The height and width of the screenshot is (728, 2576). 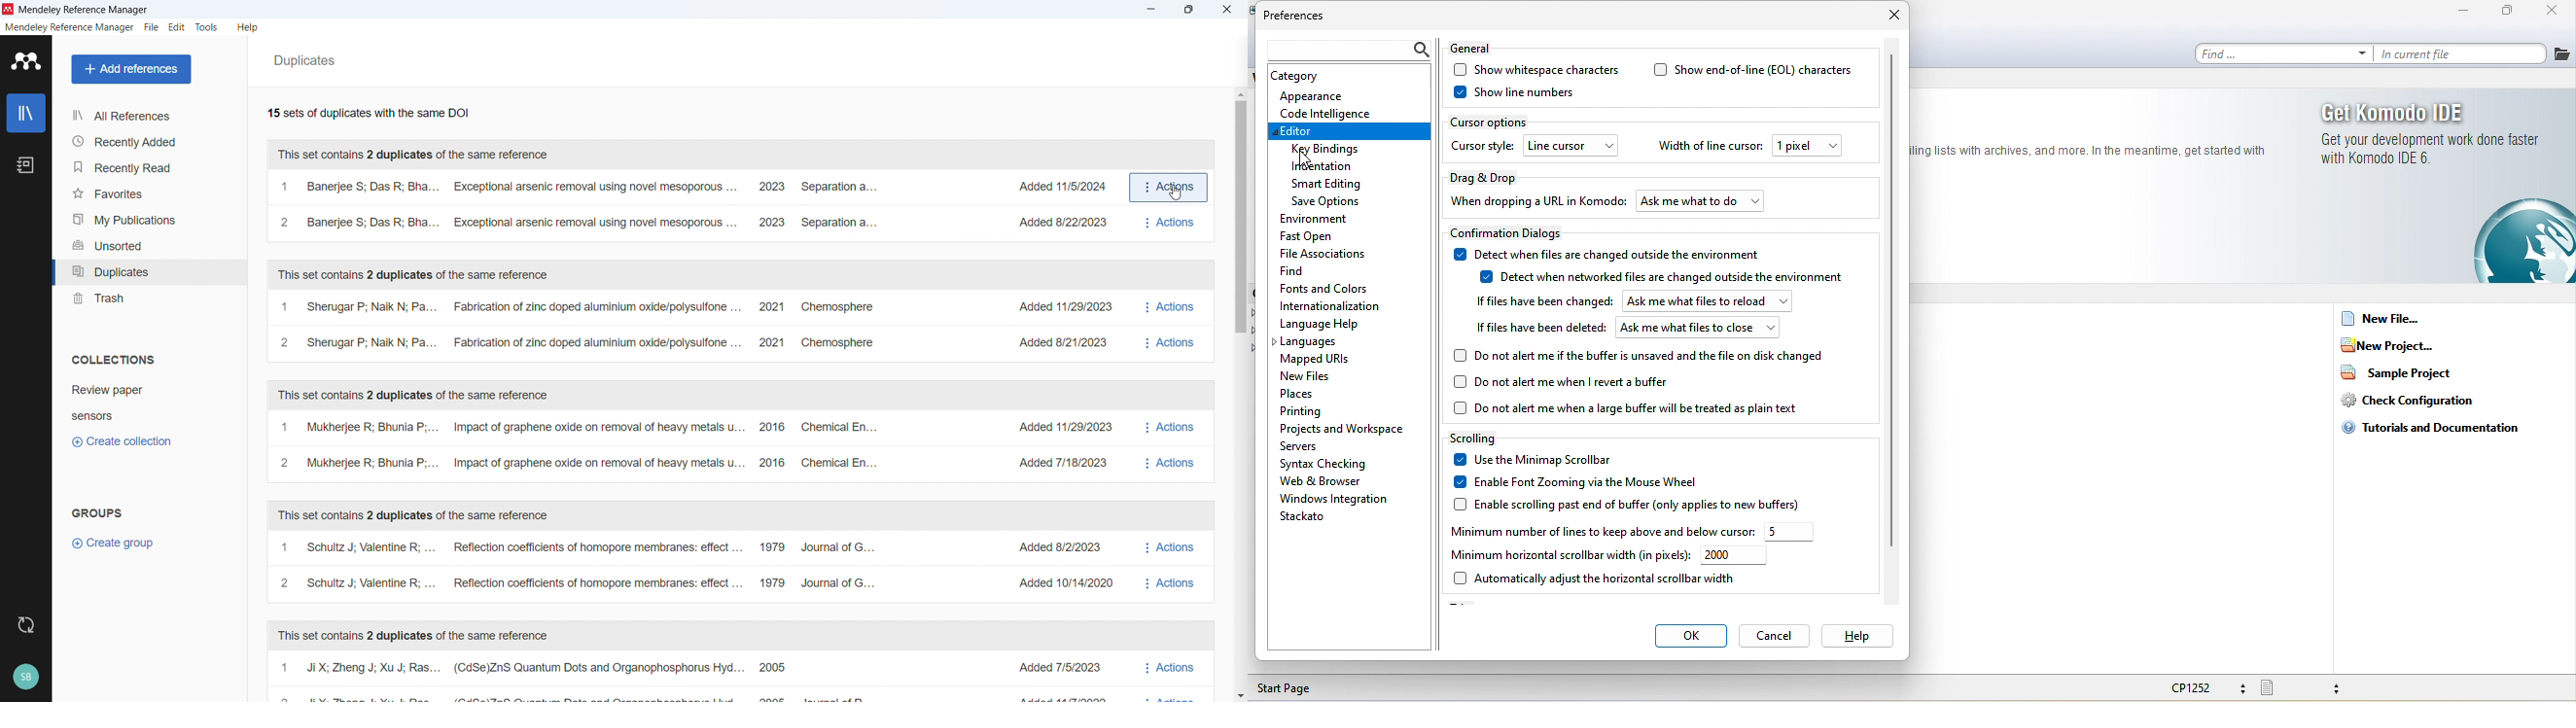 I want to click on Library , so click(x=27, y=114).